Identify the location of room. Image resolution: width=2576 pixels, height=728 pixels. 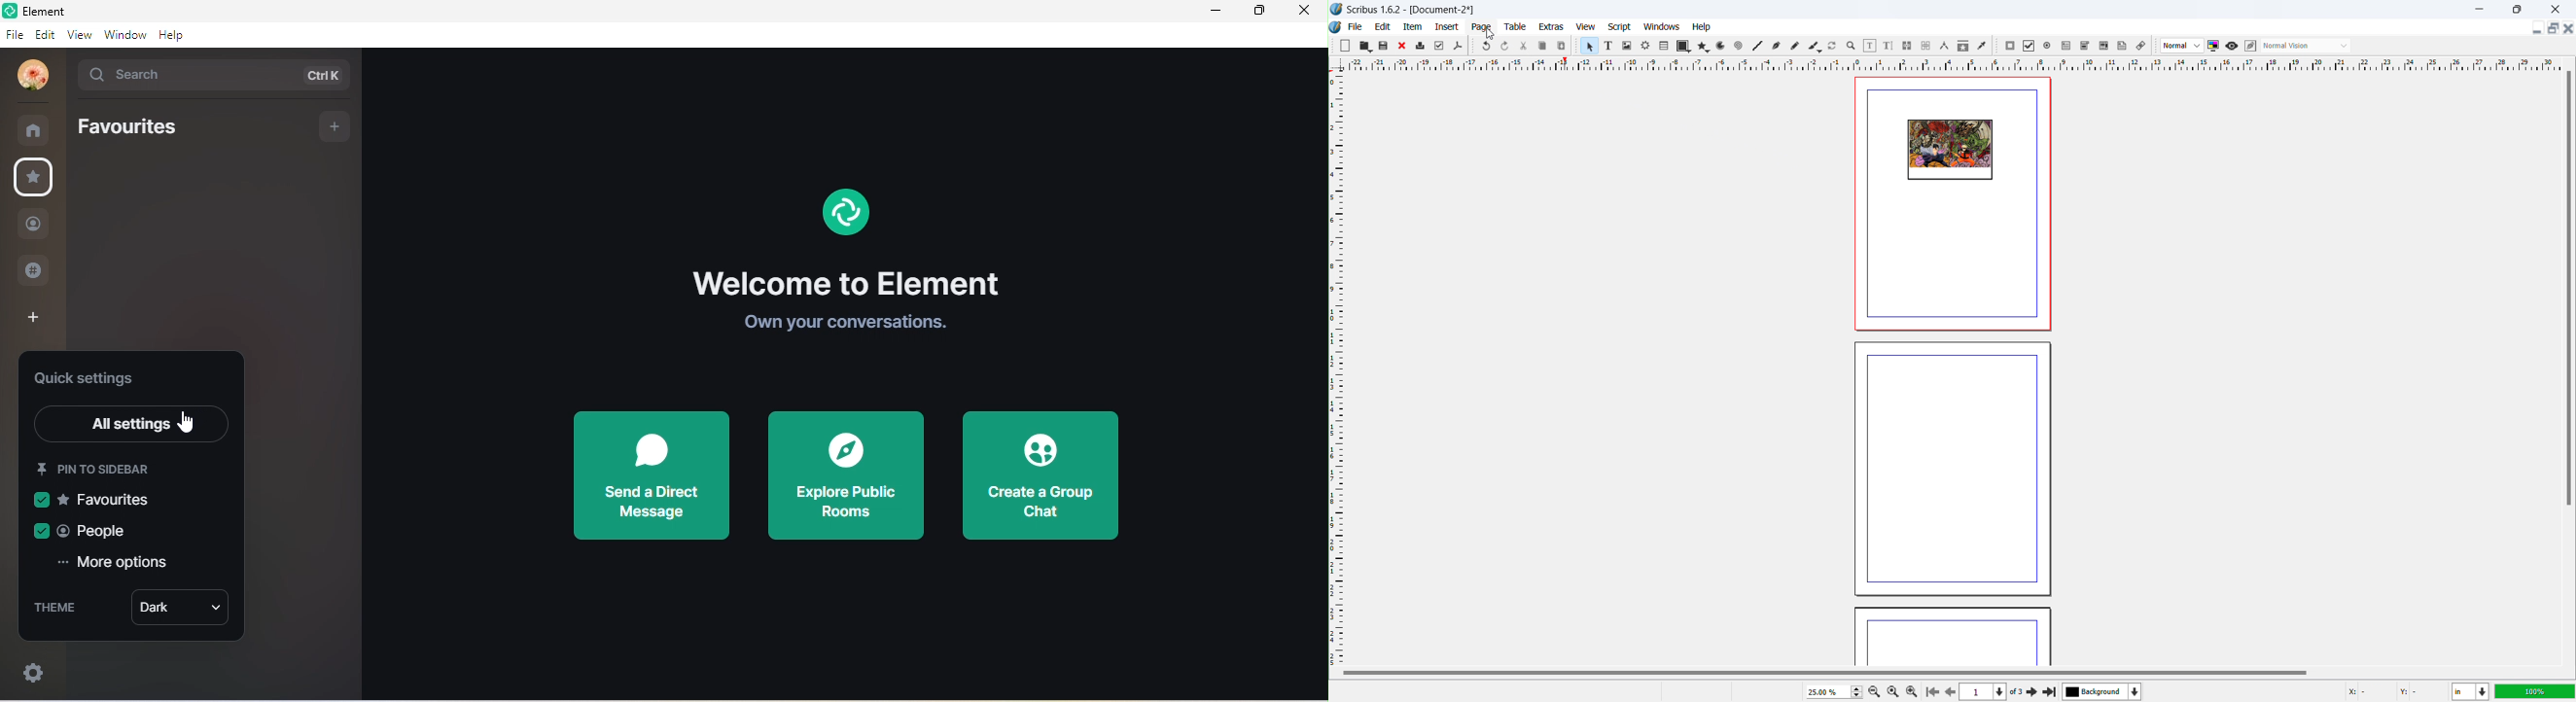
(34, 127).